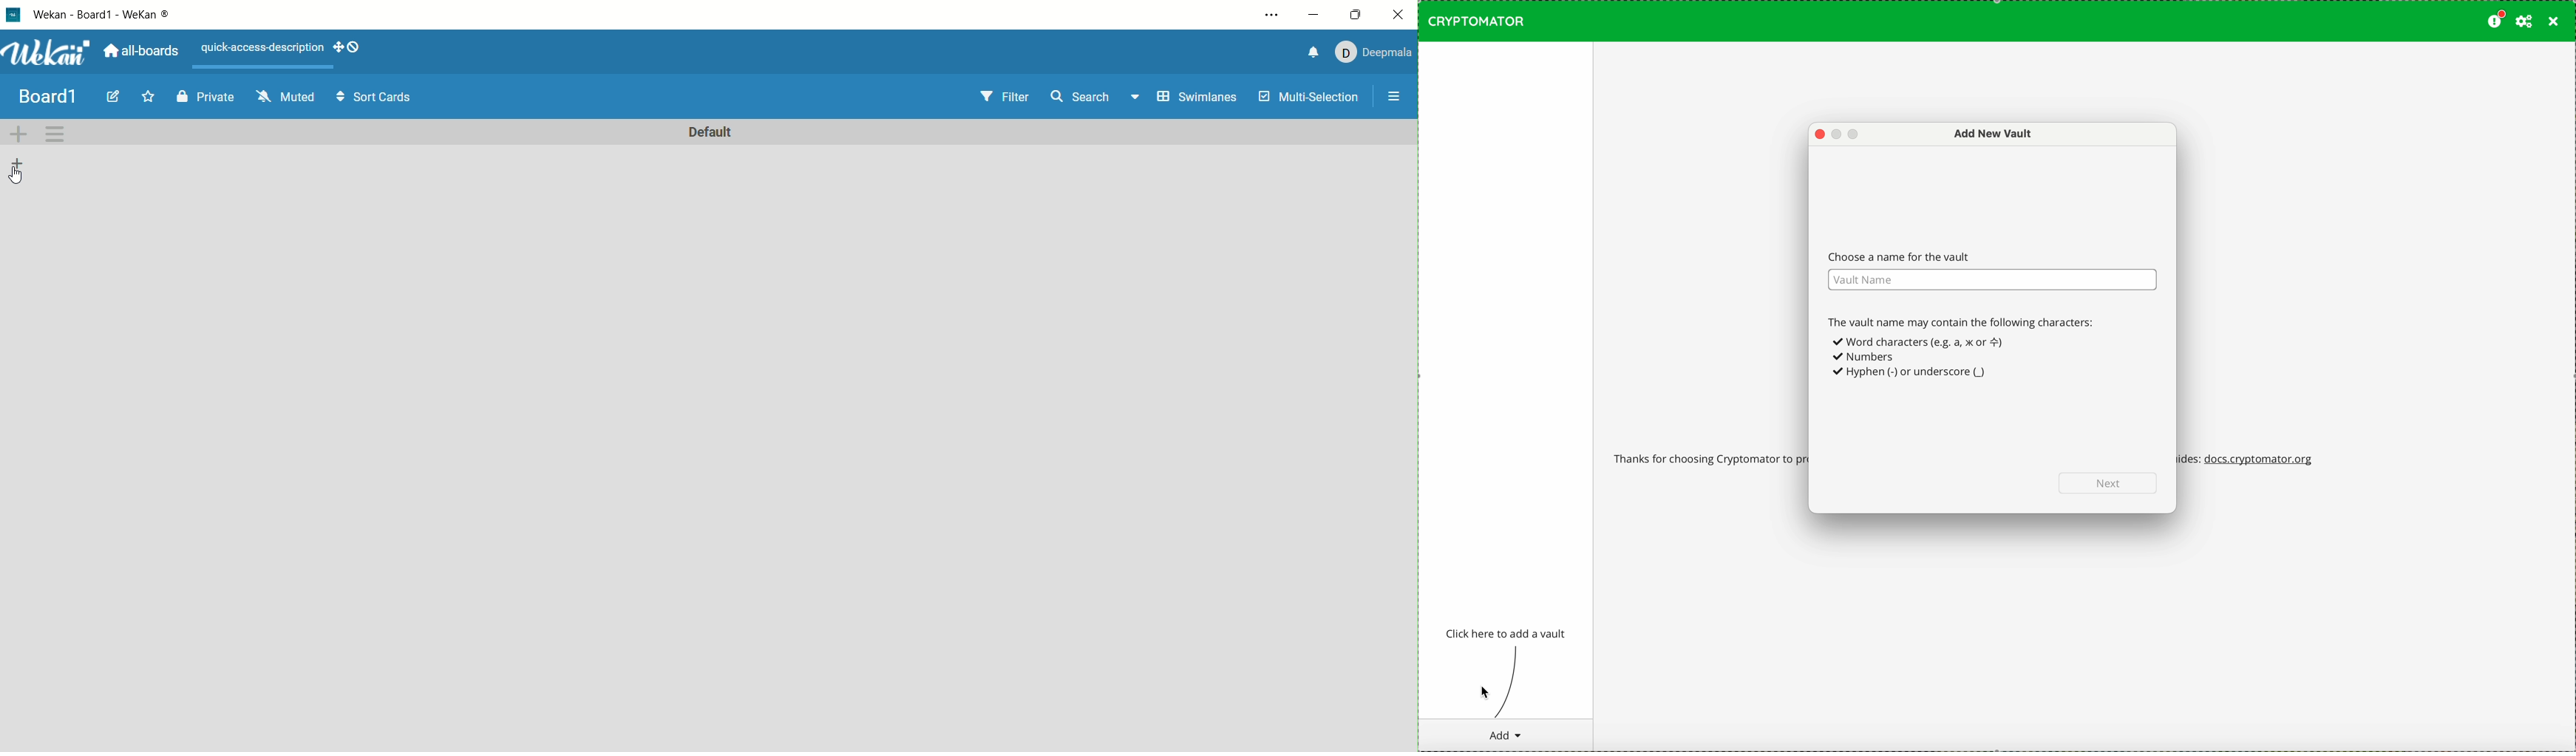 The width and height of the screenshot is (2576, 756). I want to click on add swimlane, so click(18, 133).